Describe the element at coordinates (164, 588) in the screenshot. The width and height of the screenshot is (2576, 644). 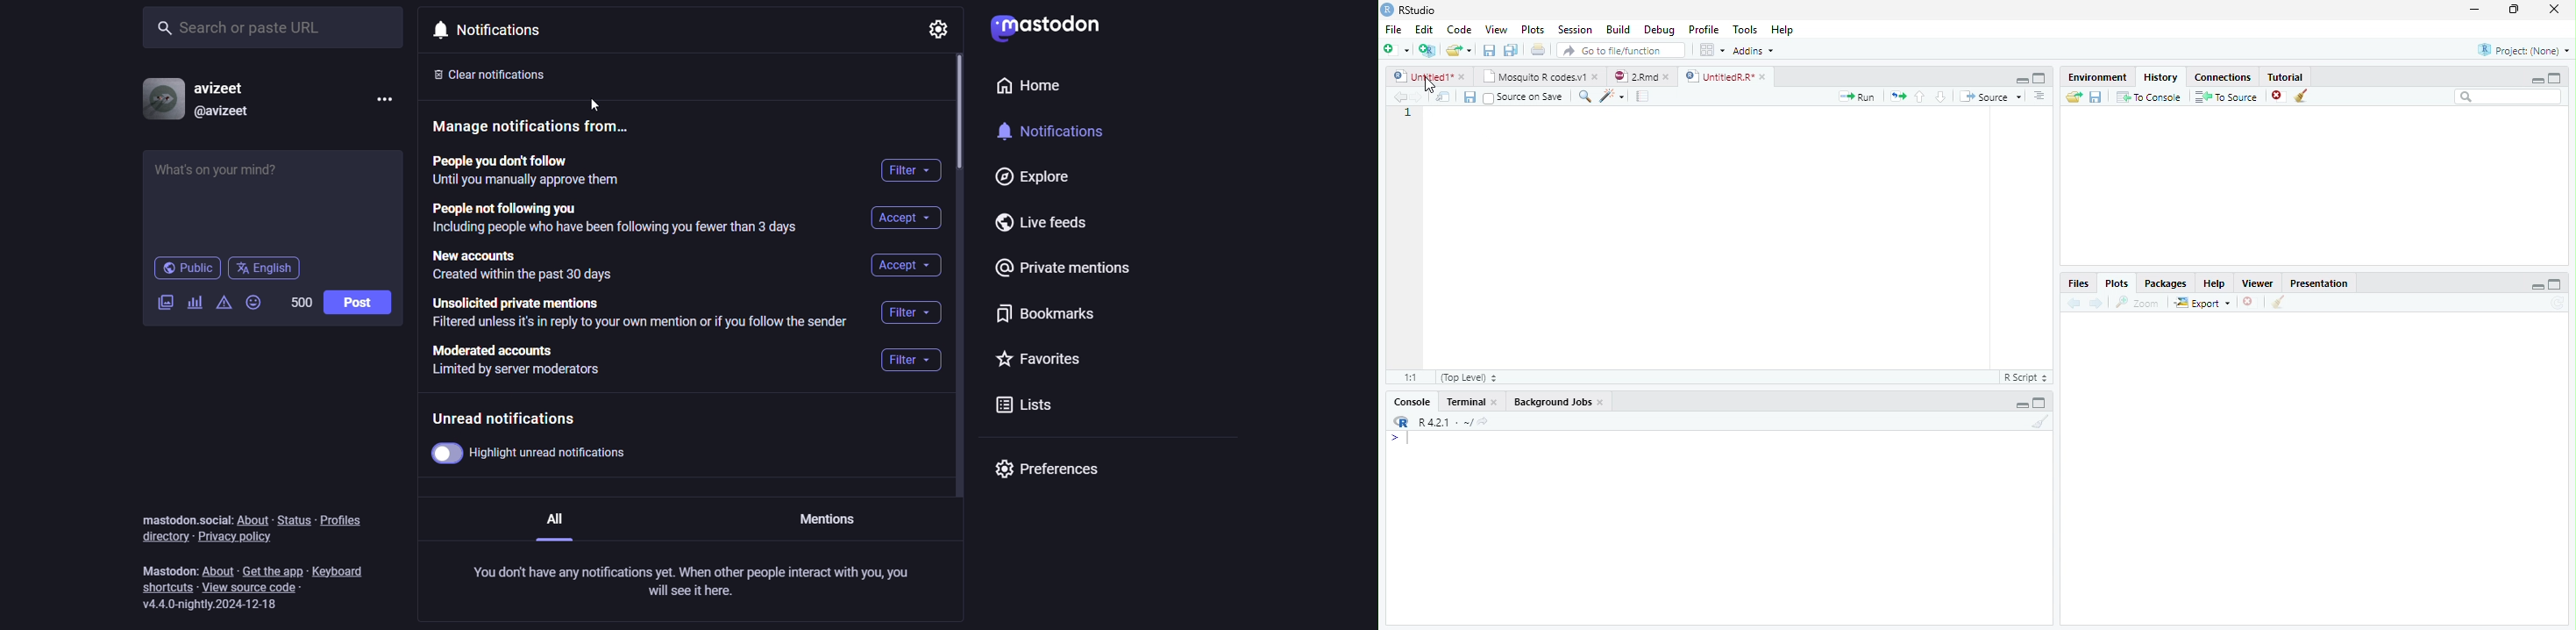
I see `shortcuts` at that location.